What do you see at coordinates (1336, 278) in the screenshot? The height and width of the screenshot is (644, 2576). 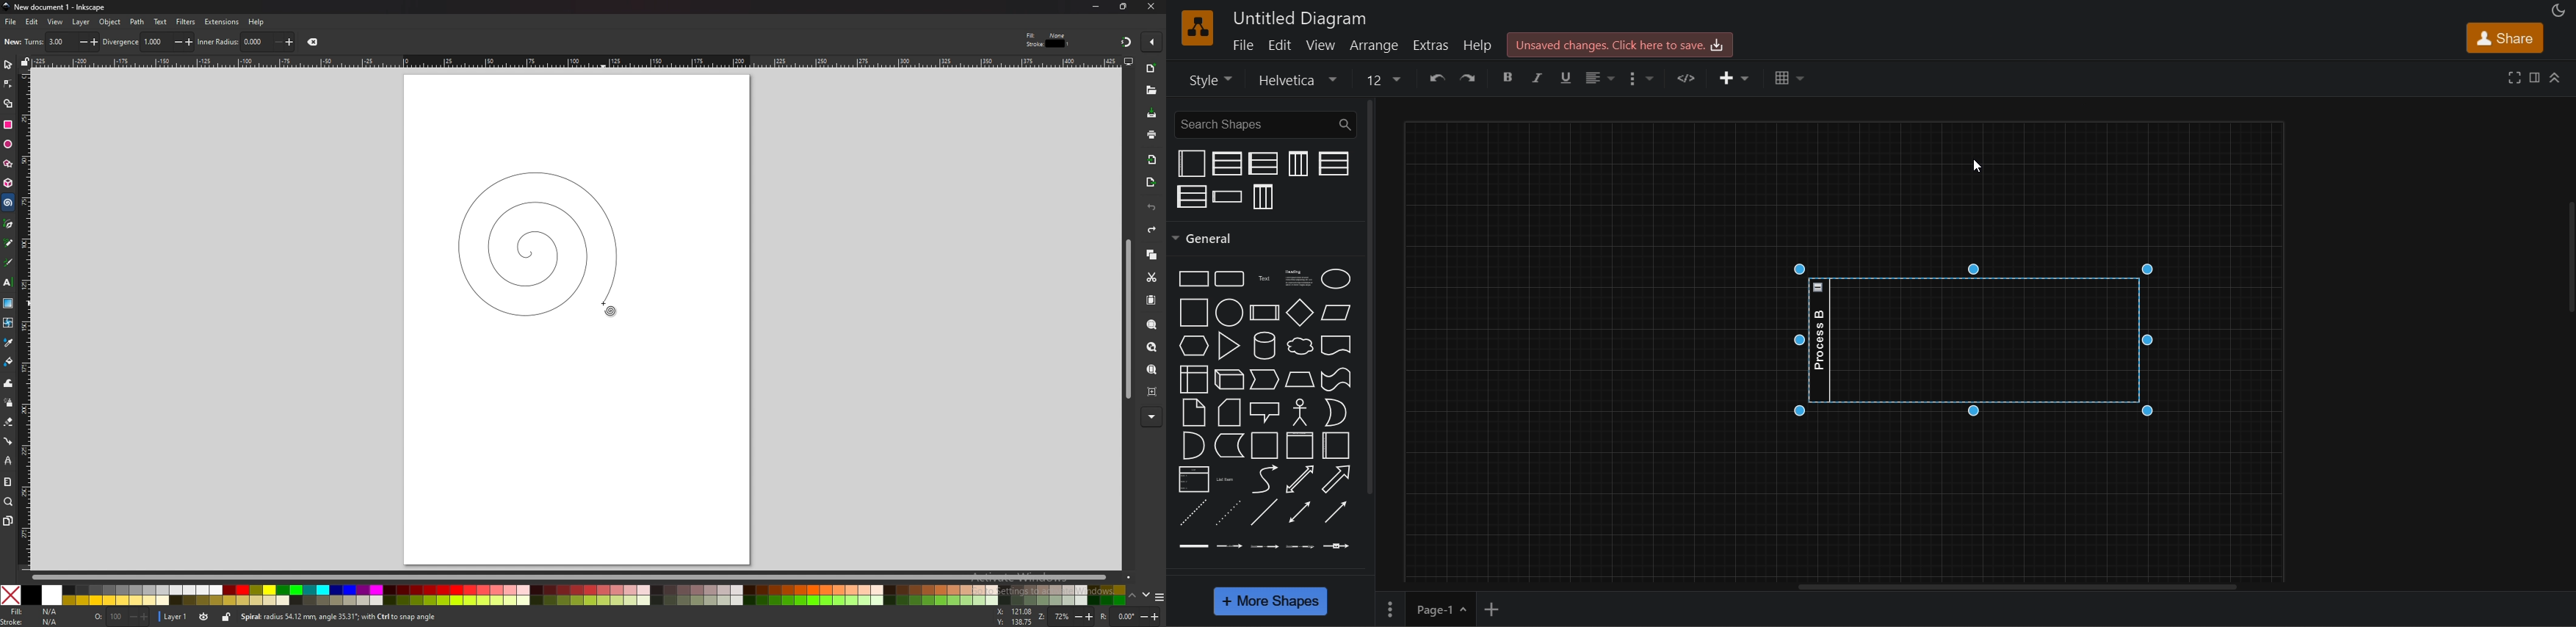 I see `ellipse` at bounding box center [1336, 278].